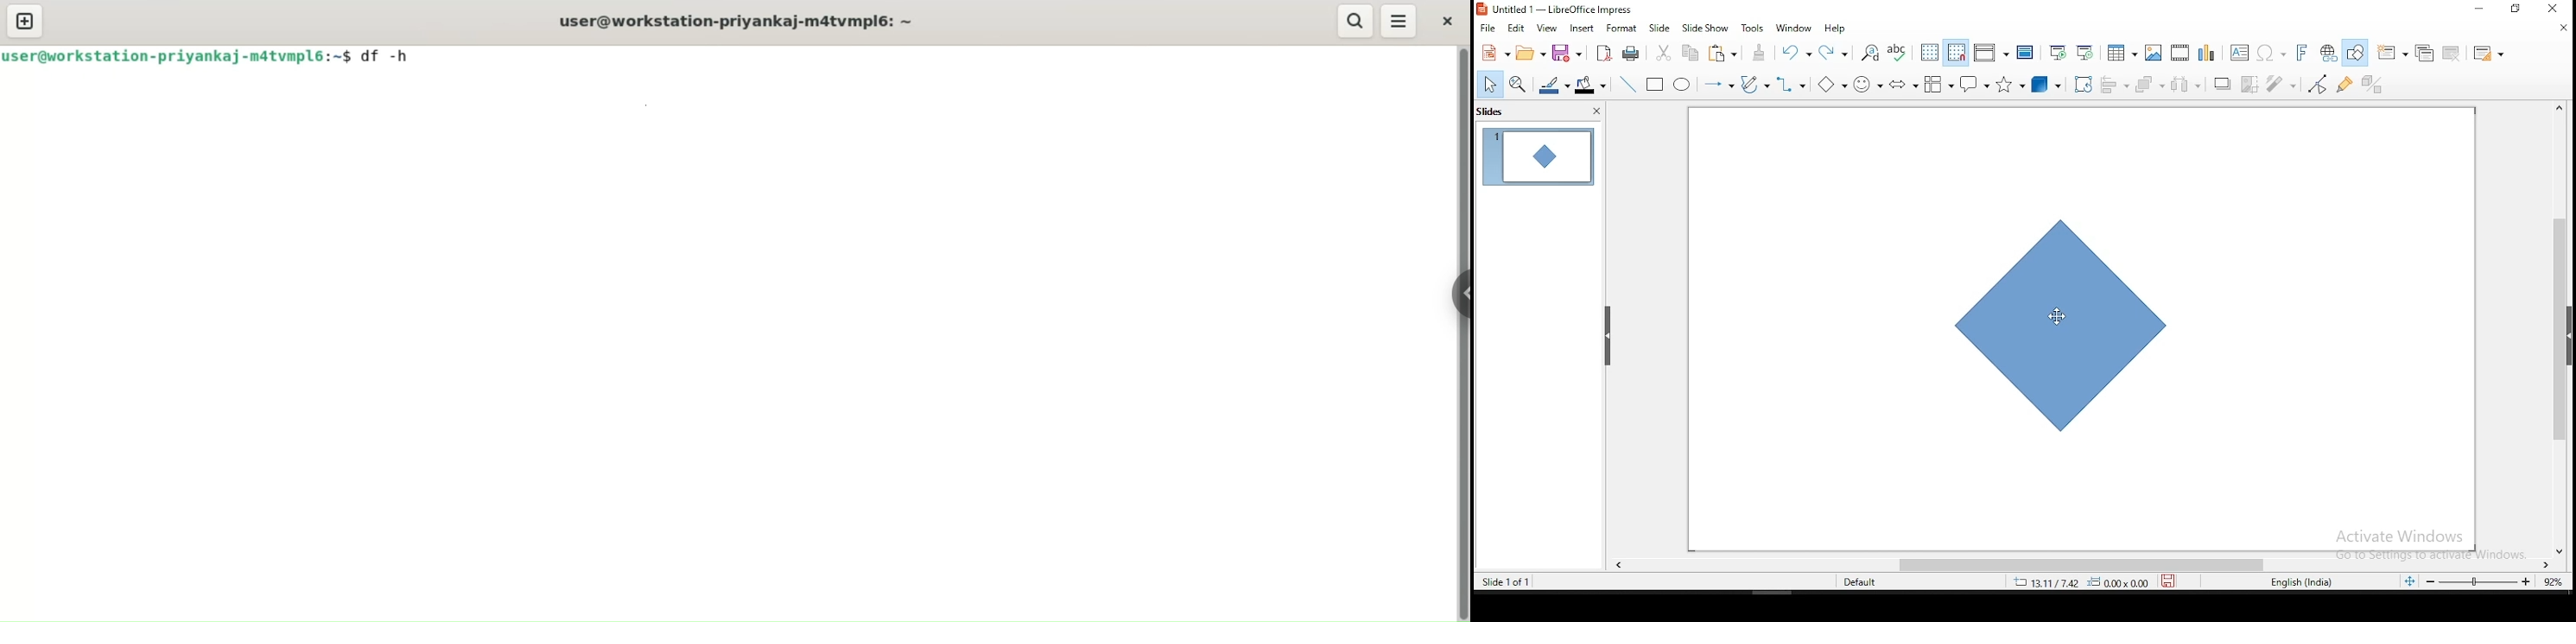 This screenshot has height=644, width=2576. I want to click on stars and banners, so click(2009, 84).